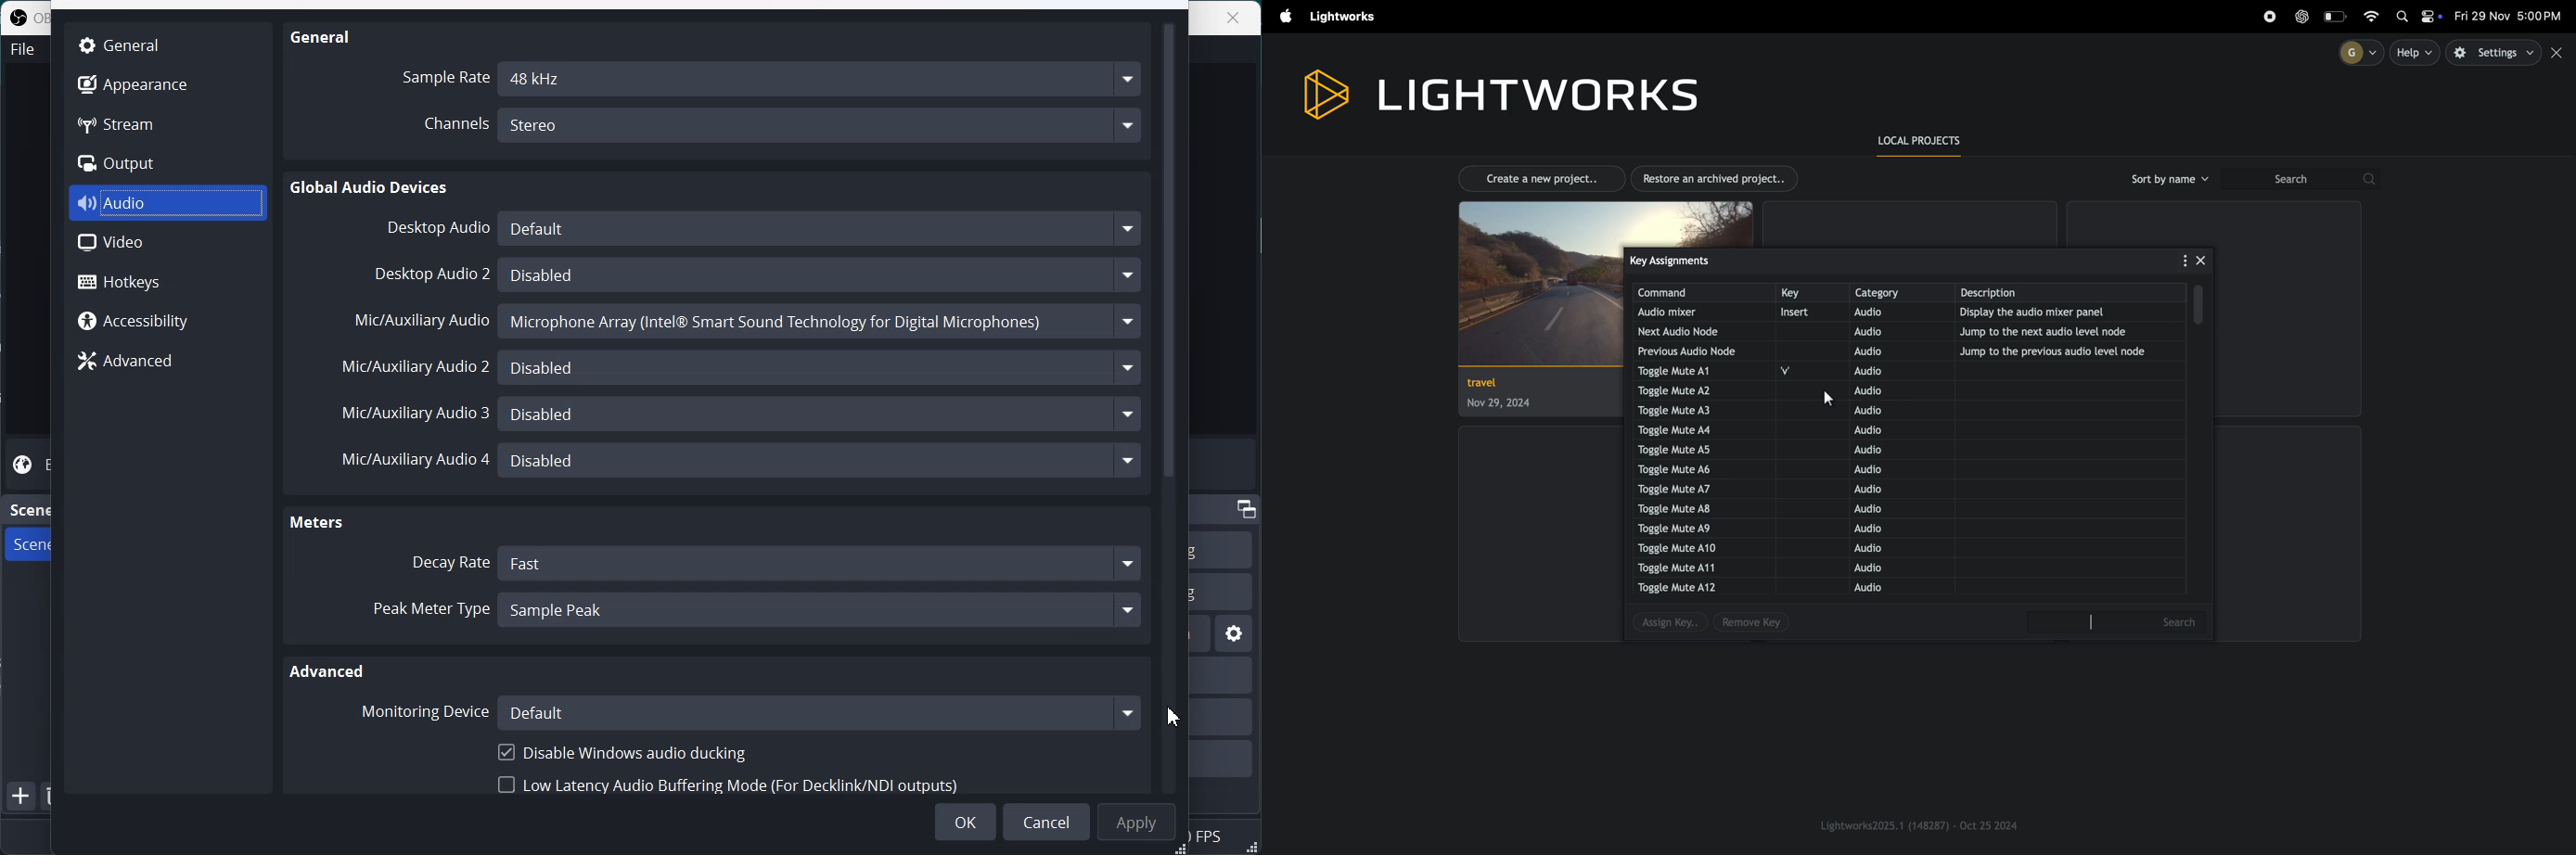 Image resolution: width=2576 pixels, height=868 pixels. I want to click on record, so click(2269, 17).